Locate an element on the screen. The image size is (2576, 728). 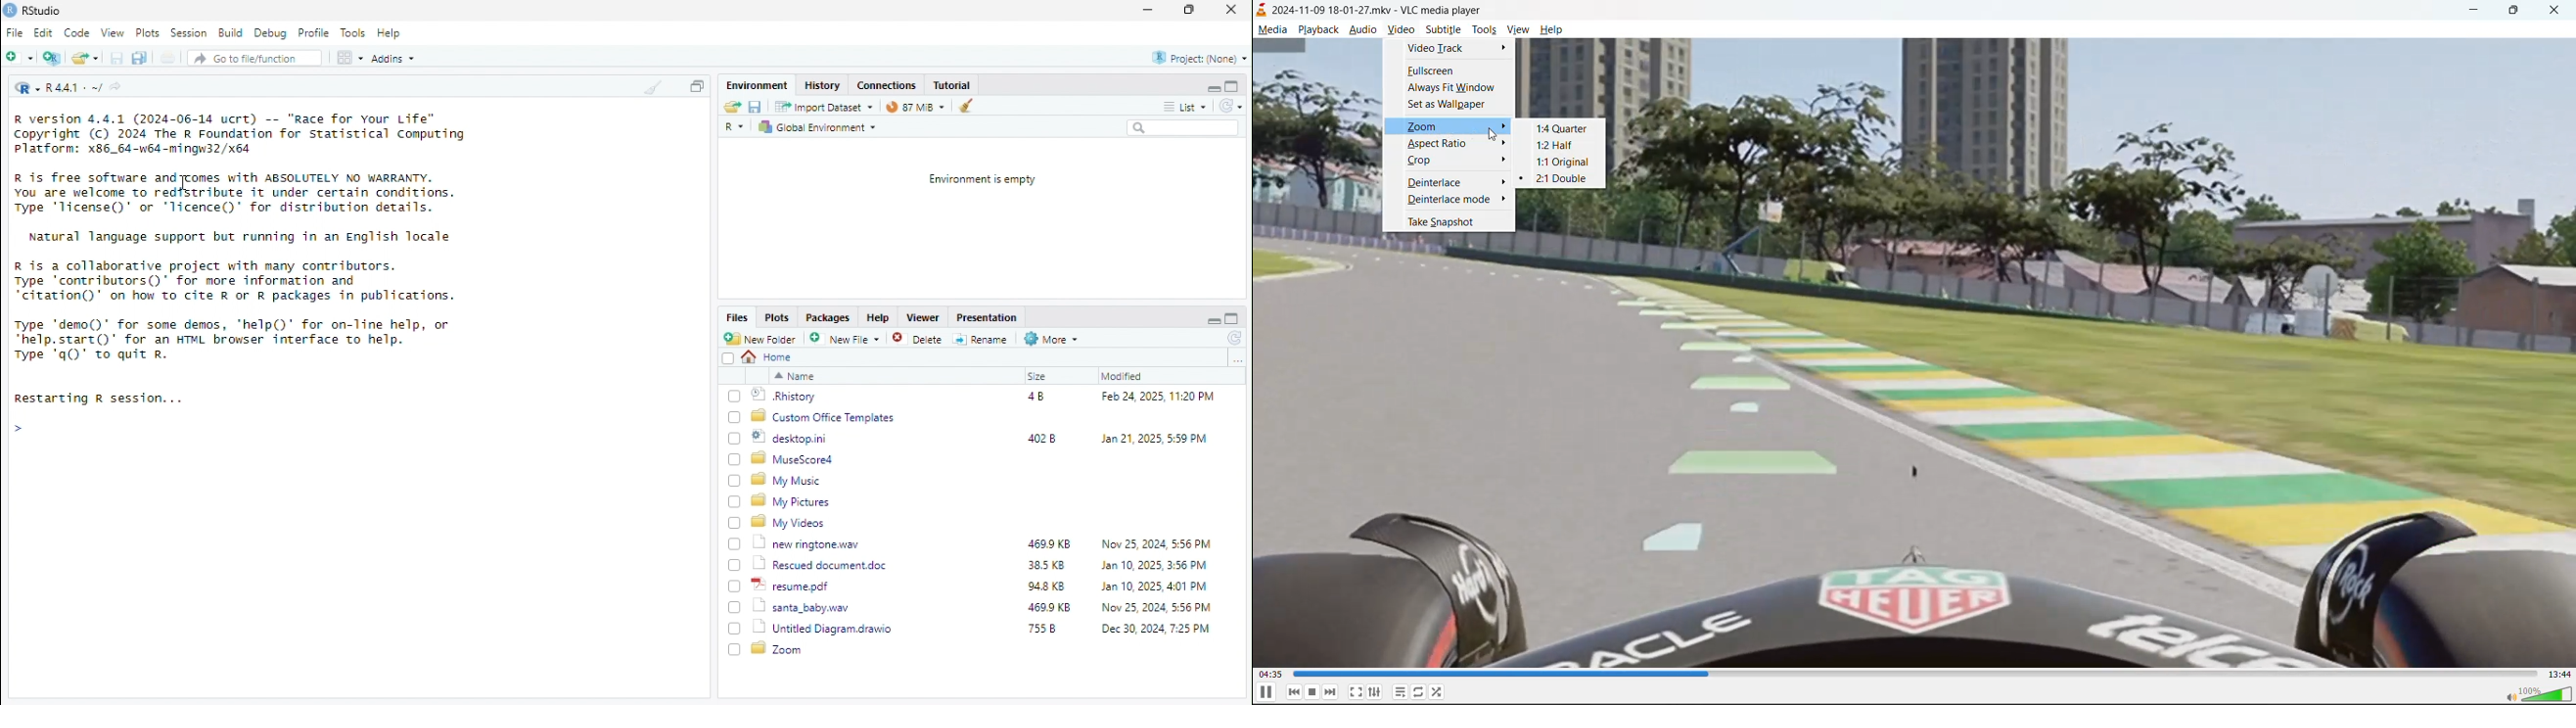
Environment is empty is located at coordinates (982, 180).